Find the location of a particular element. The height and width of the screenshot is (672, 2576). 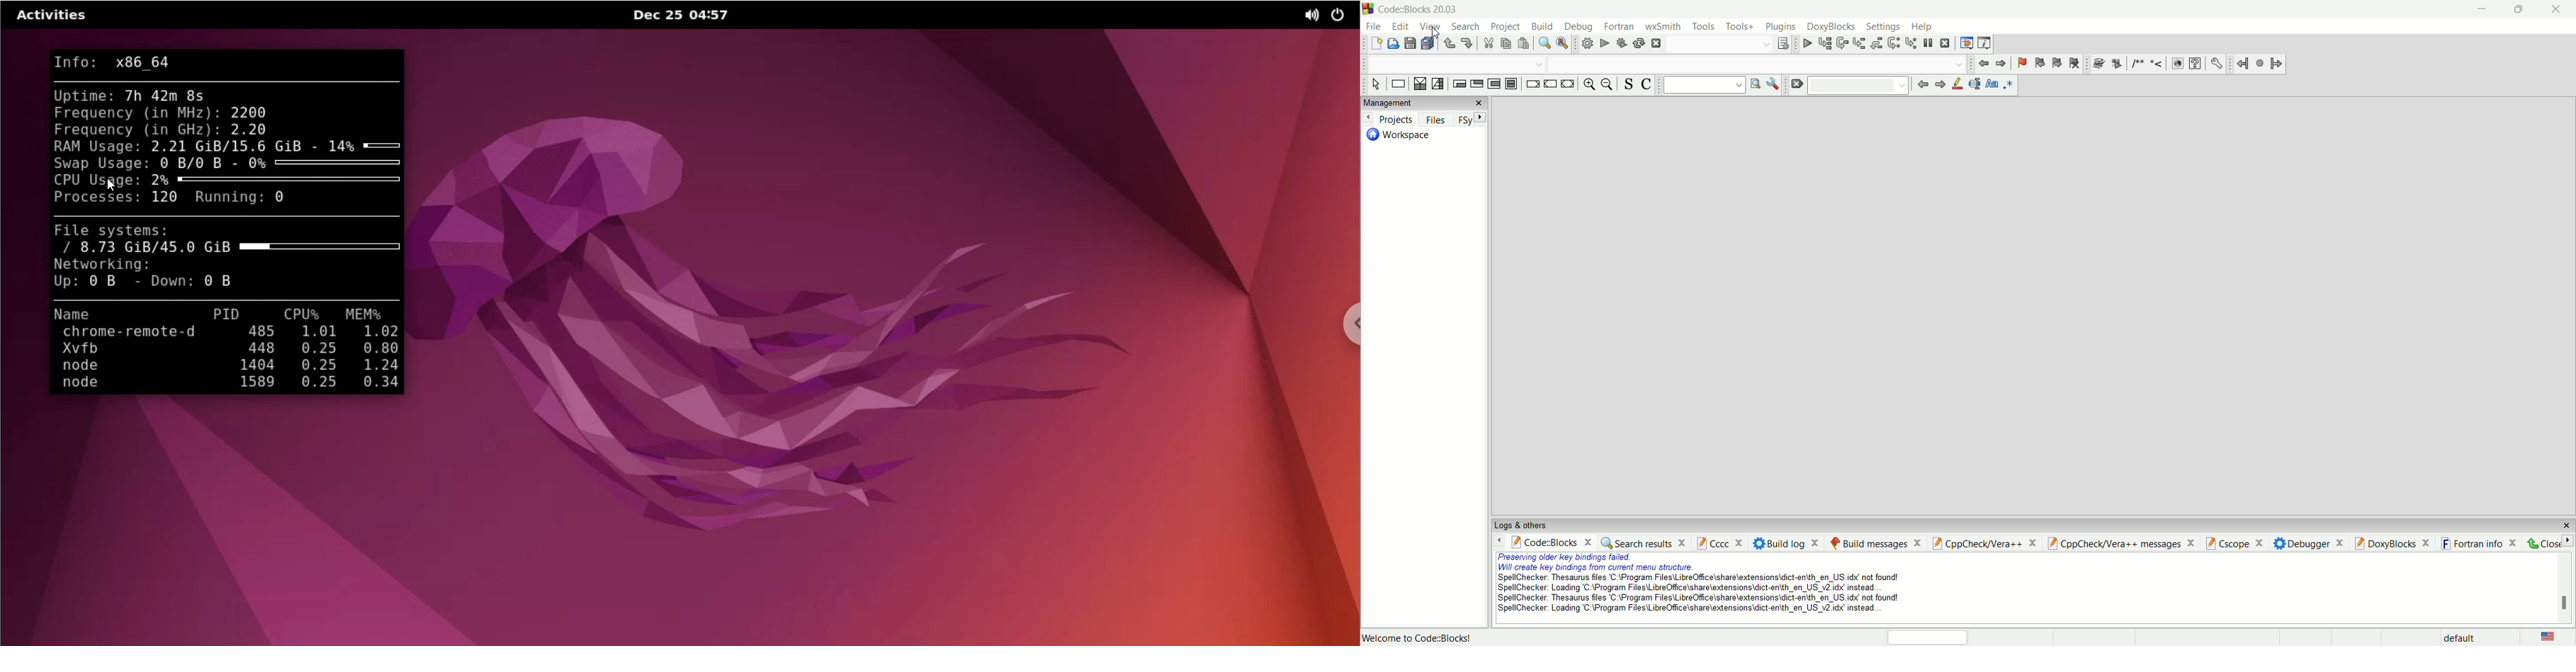

text to search is located at coordinates (1704, 86).